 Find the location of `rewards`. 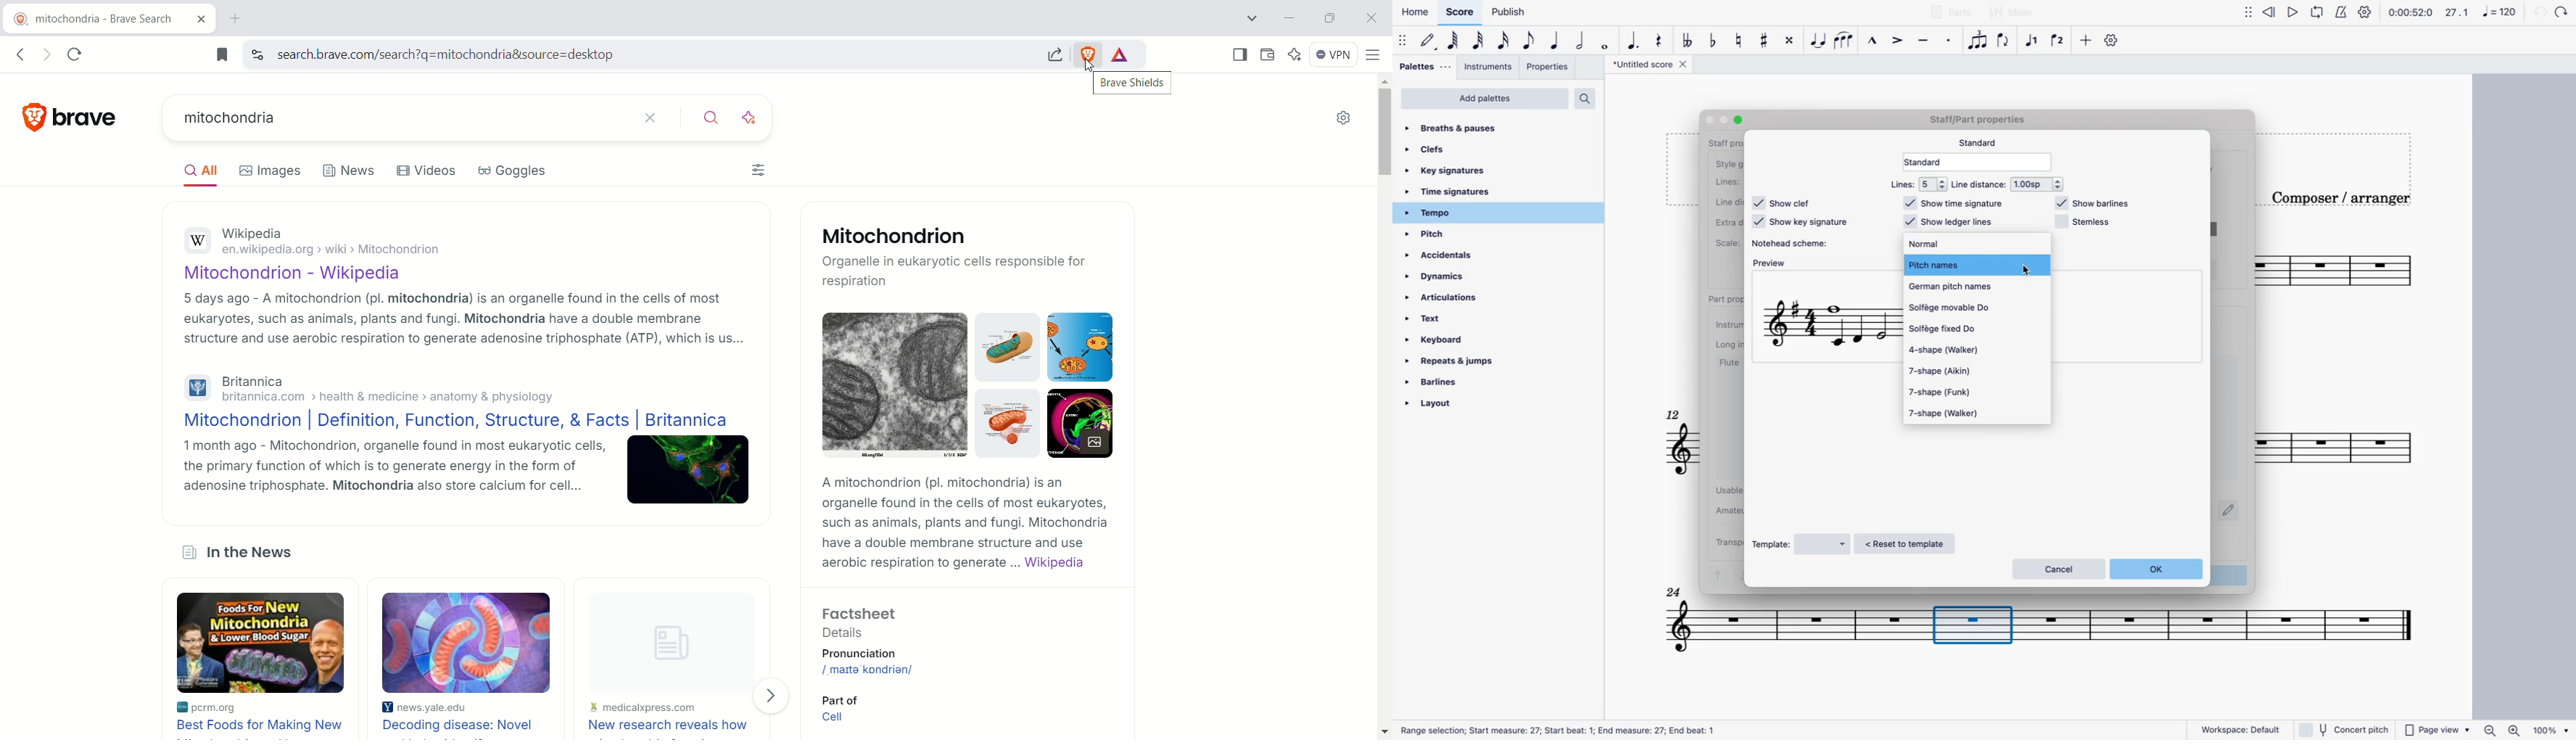

rewards is located at coordinates (1122, 55).